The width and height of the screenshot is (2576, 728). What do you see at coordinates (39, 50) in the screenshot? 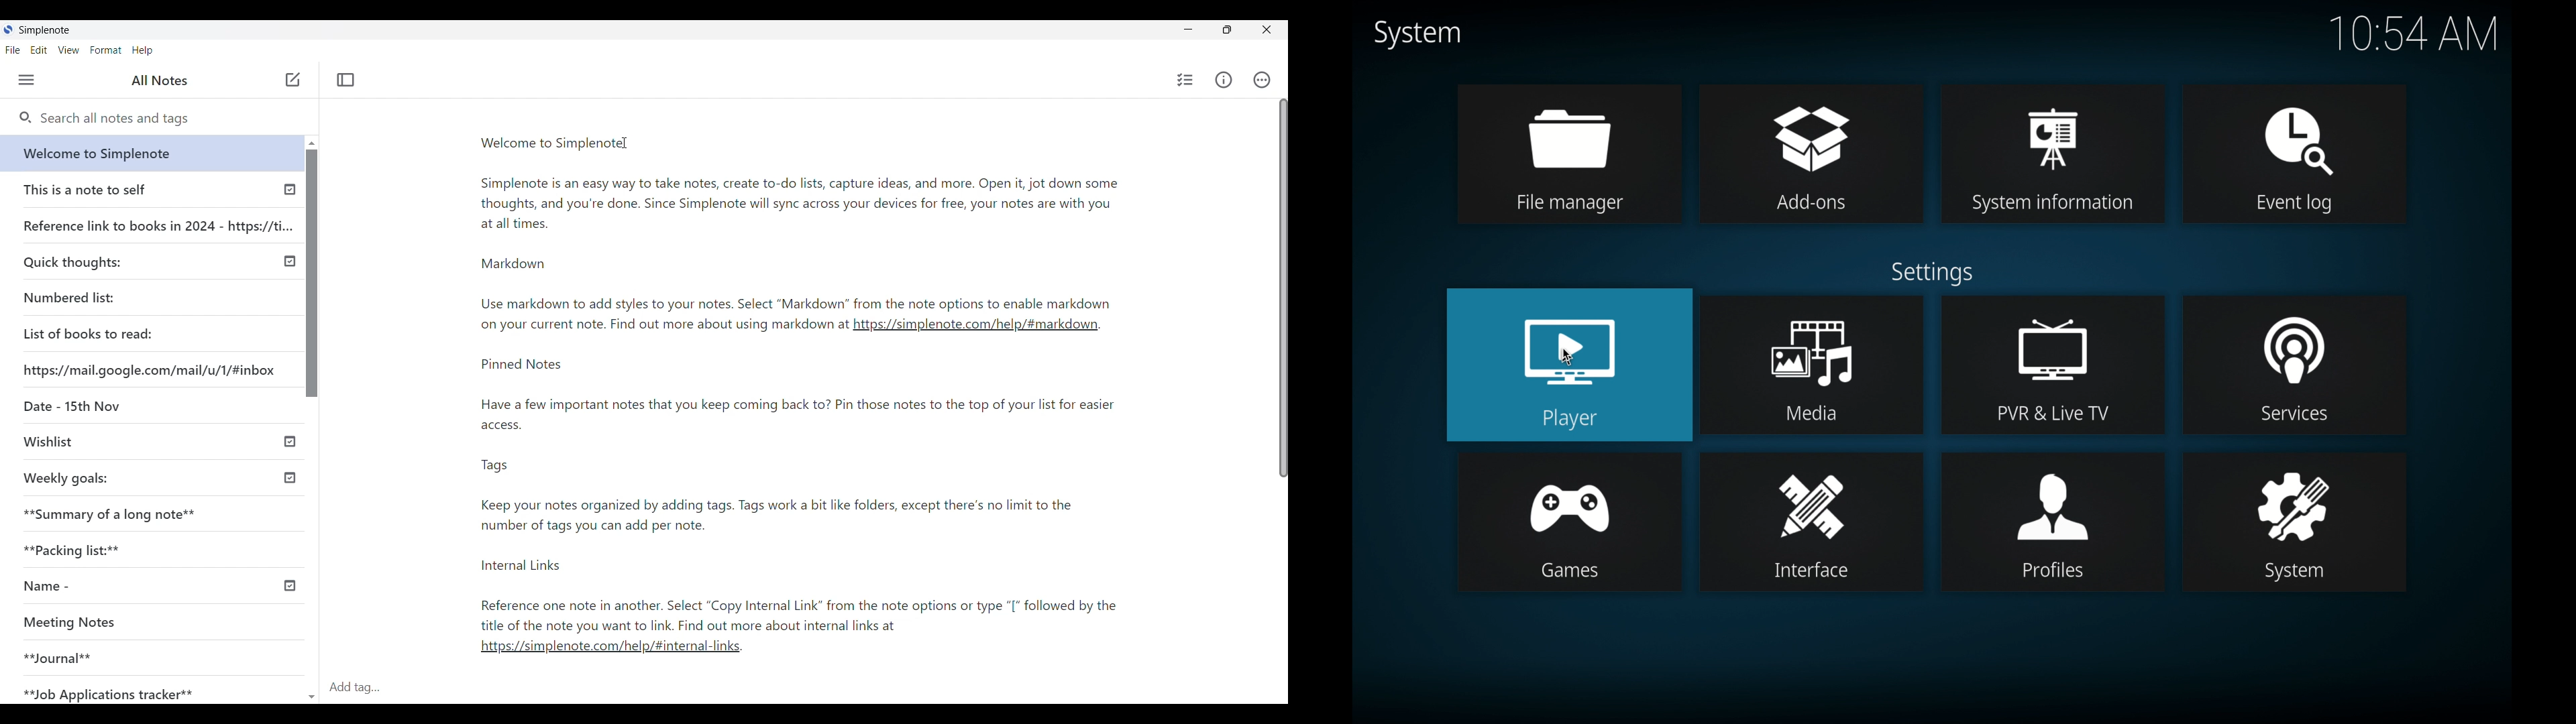
I see `Edit menu` at bounding box center [39, 50].